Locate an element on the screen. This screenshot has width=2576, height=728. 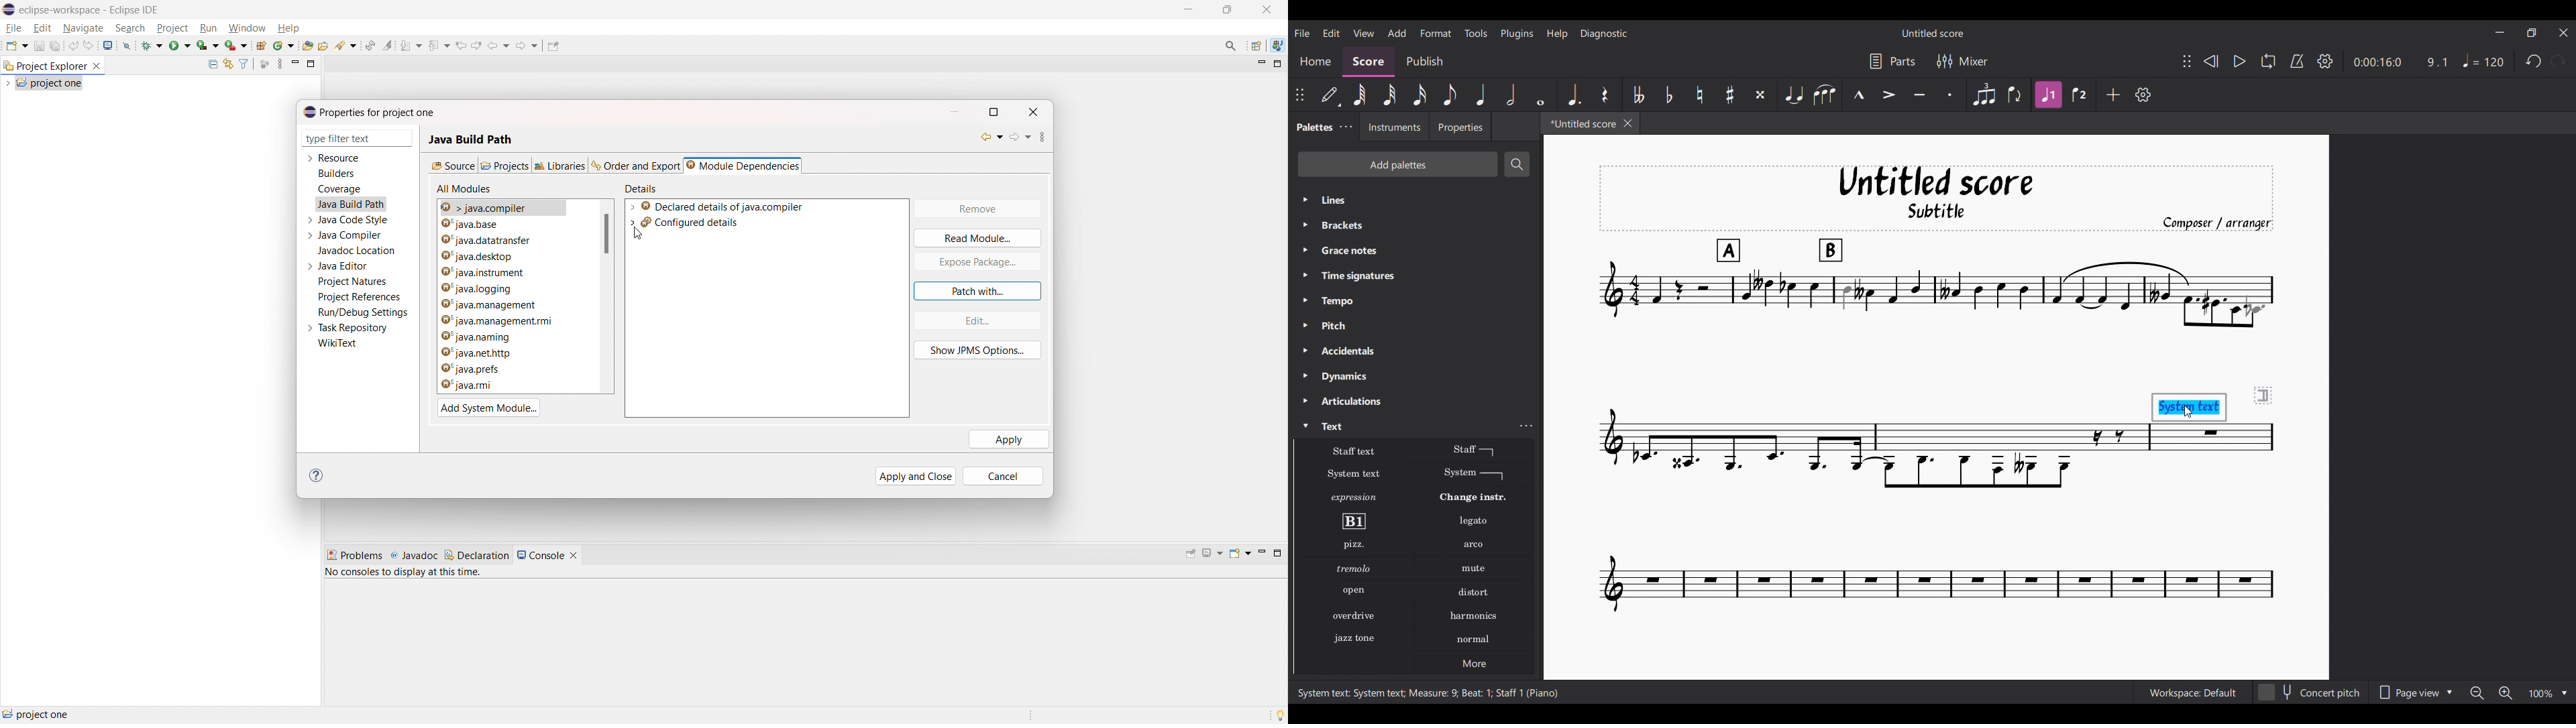
Page view options is located at coordinates (2414, 692).